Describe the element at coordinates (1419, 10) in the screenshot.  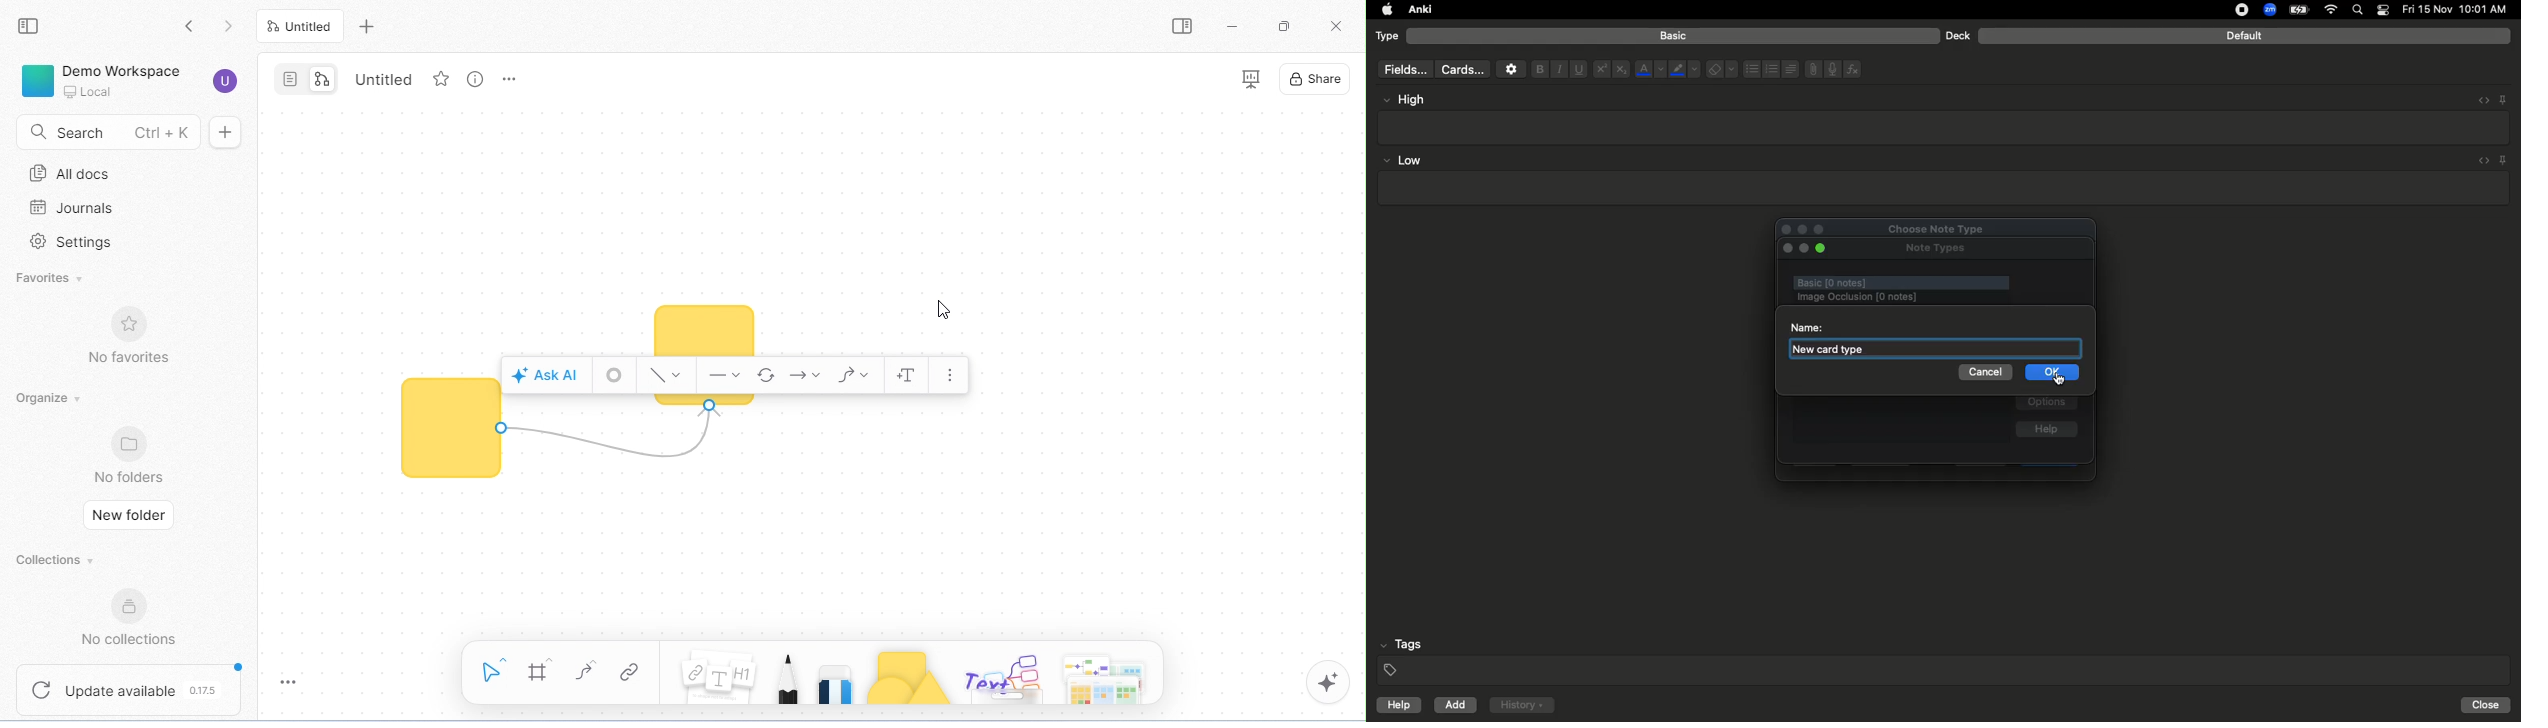
I see `Anki` at that location.